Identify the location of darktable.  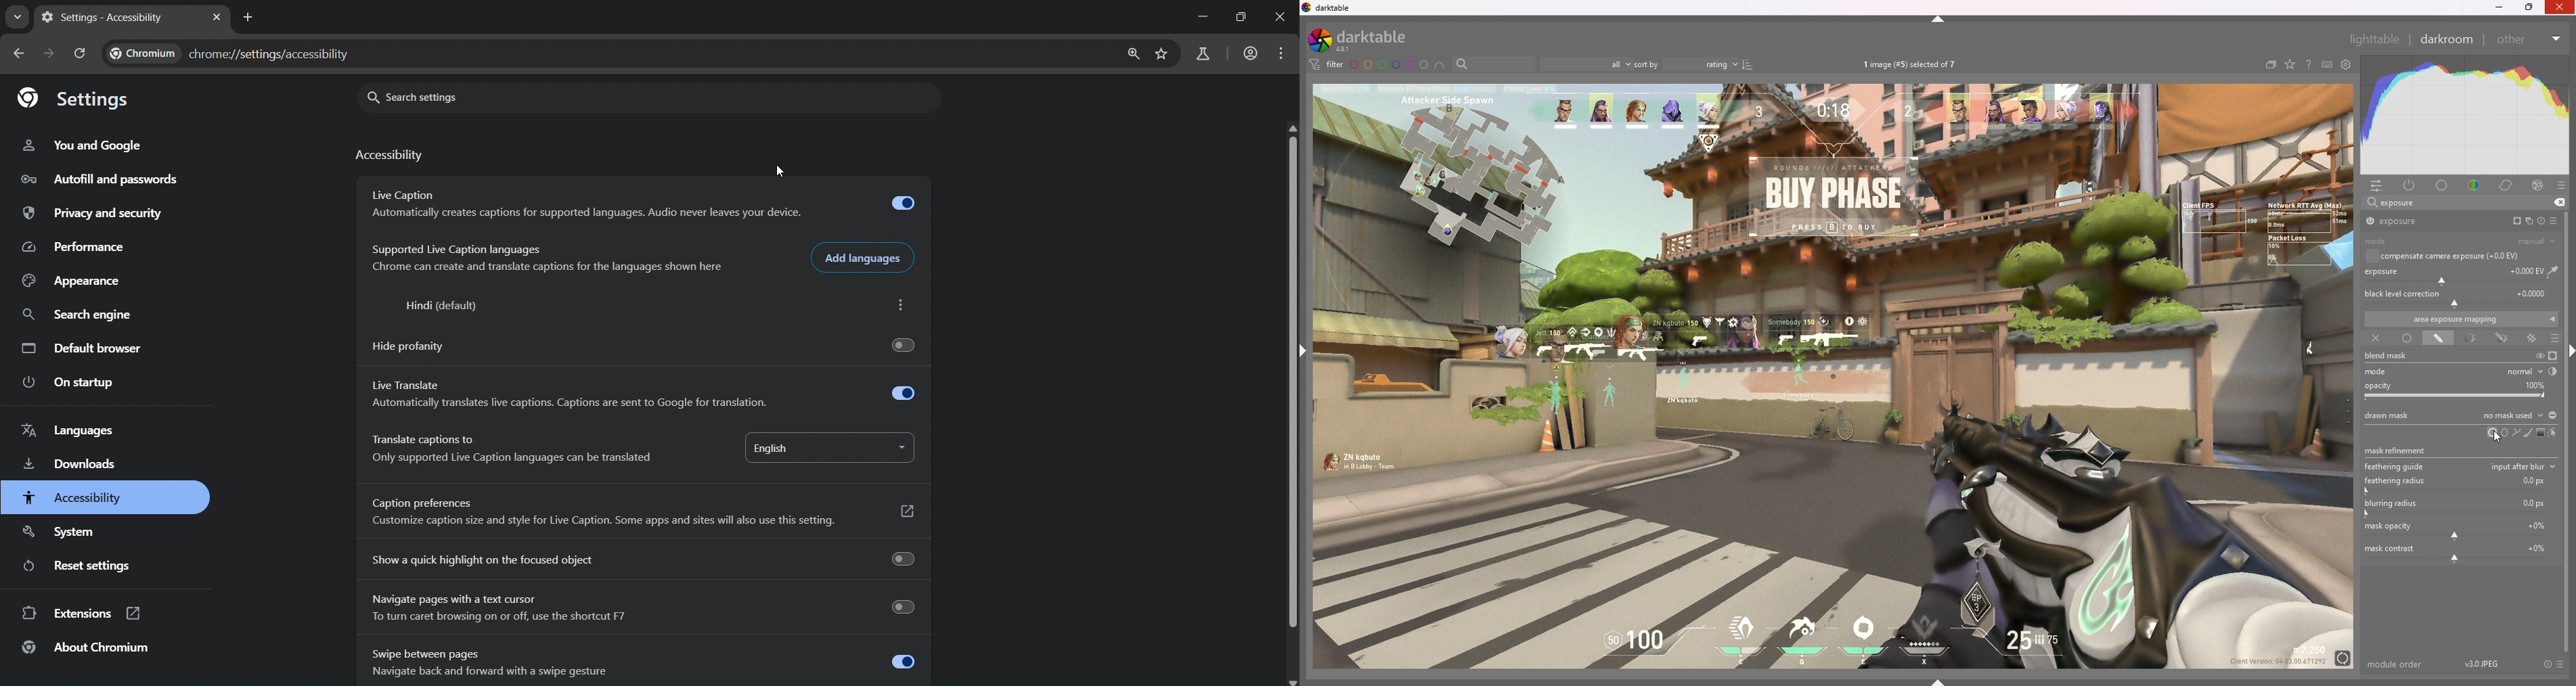
(1329, 8).